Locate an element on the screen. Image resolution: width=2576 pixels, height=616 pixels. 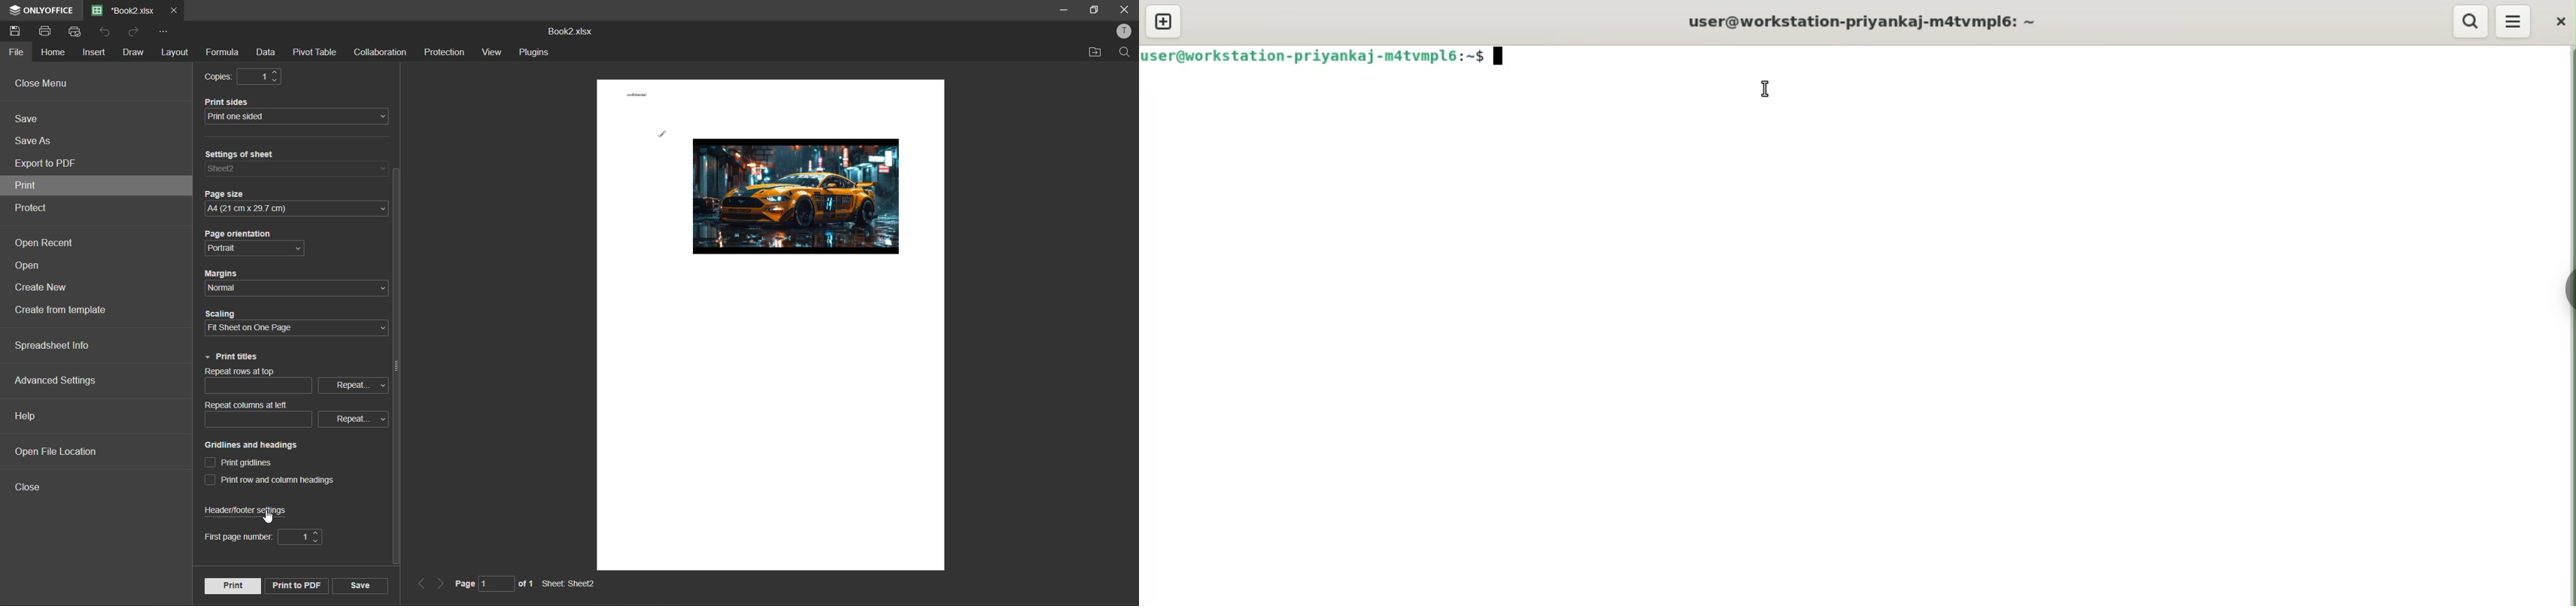
Scaling is located at coordinates (222, 314).